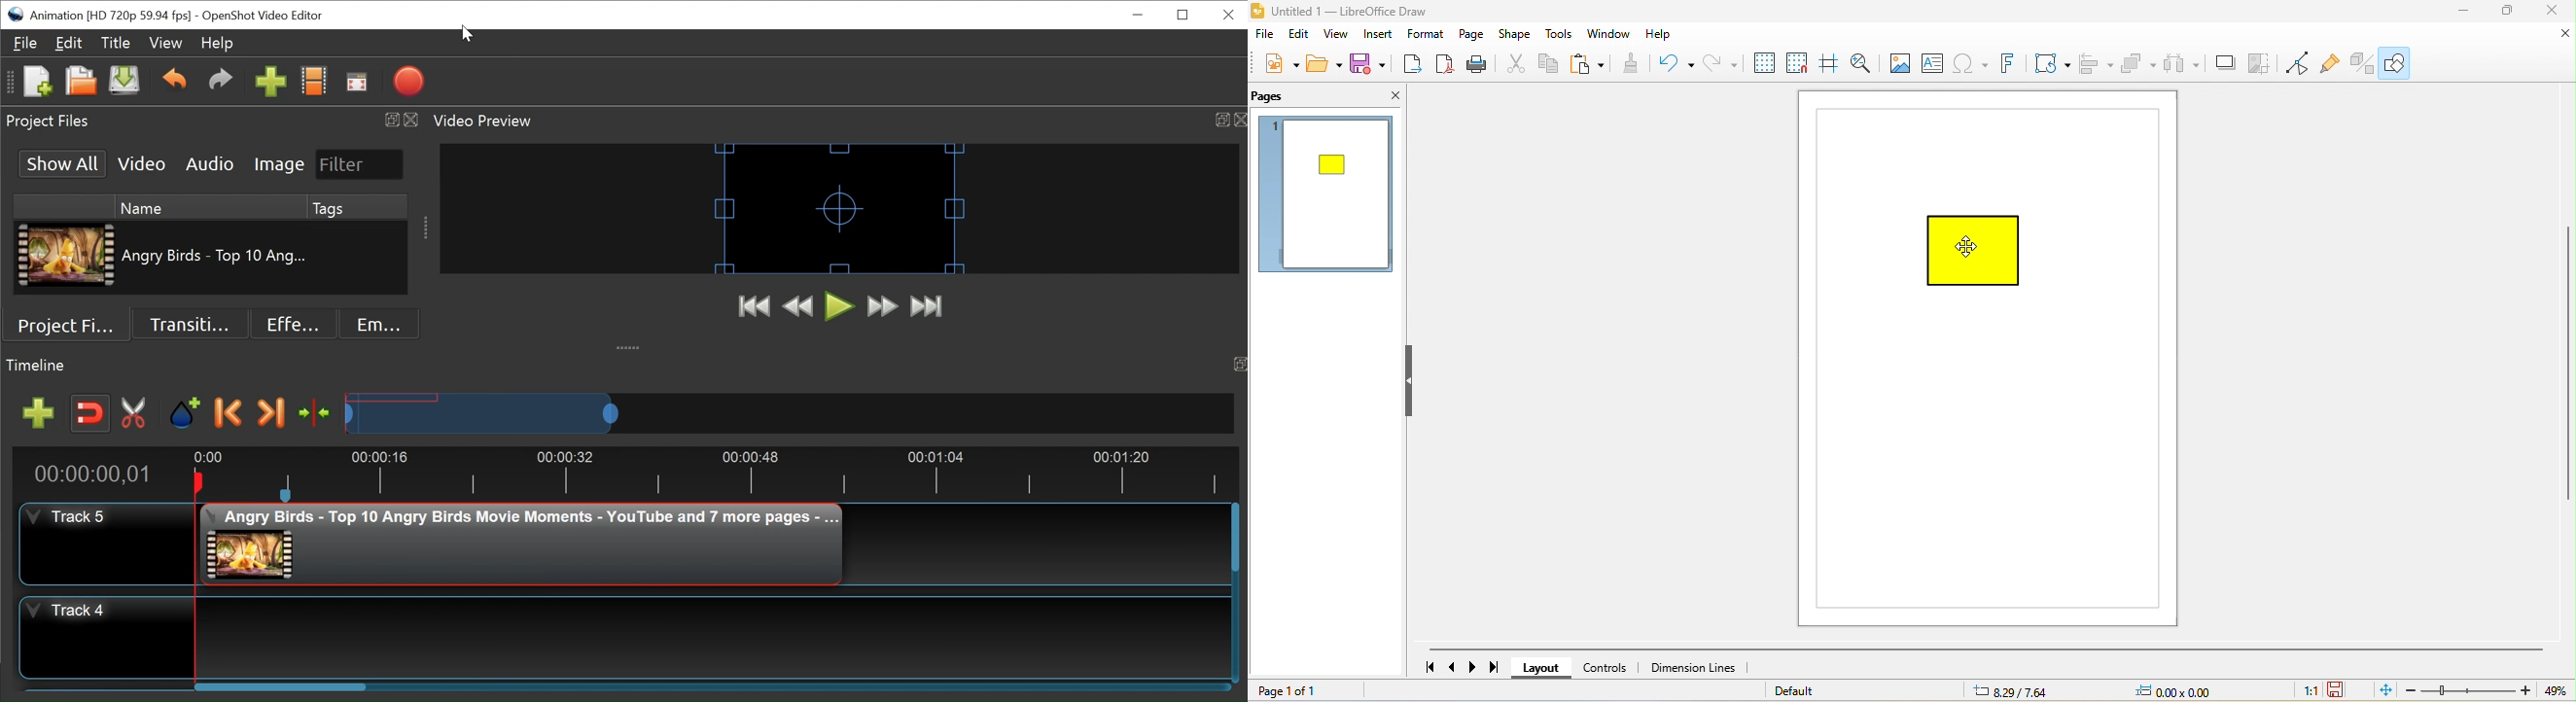 Image resolution: width=2576 pixels, height=728 pixels. Describe the element at coordinates (1897, 64) in the screenshot. I see `image` at that location.